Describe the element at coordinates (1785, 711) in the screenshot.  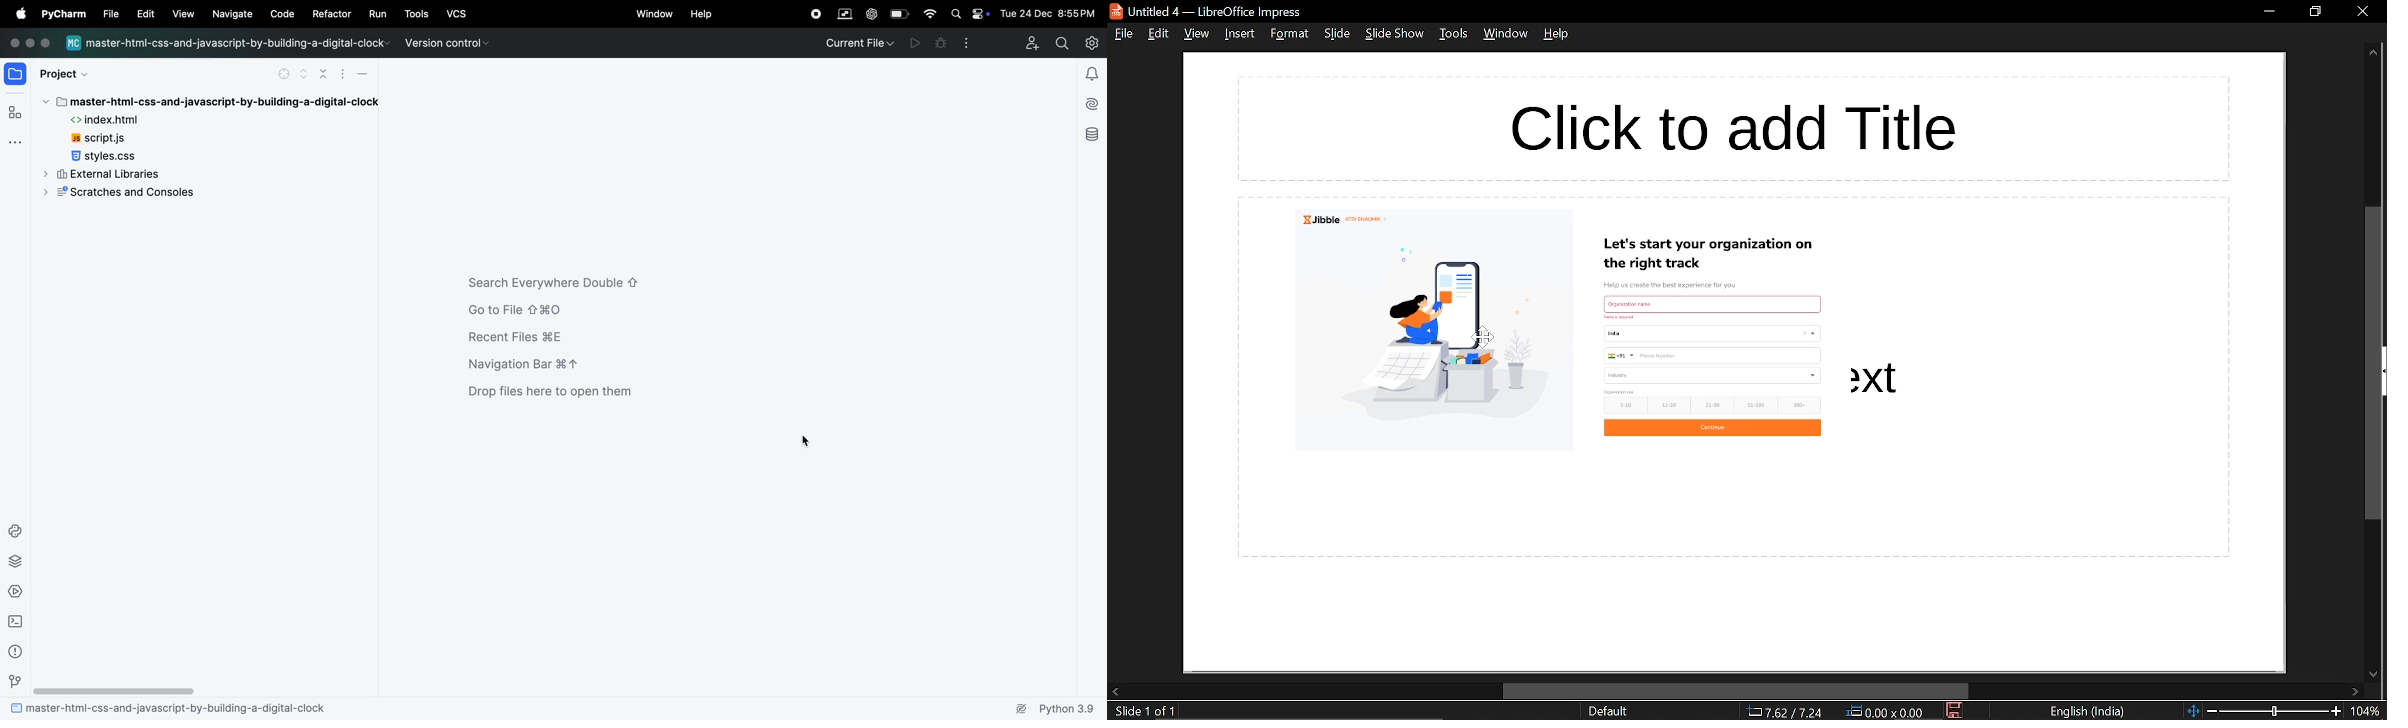
I see `co-ordinate` at that location.